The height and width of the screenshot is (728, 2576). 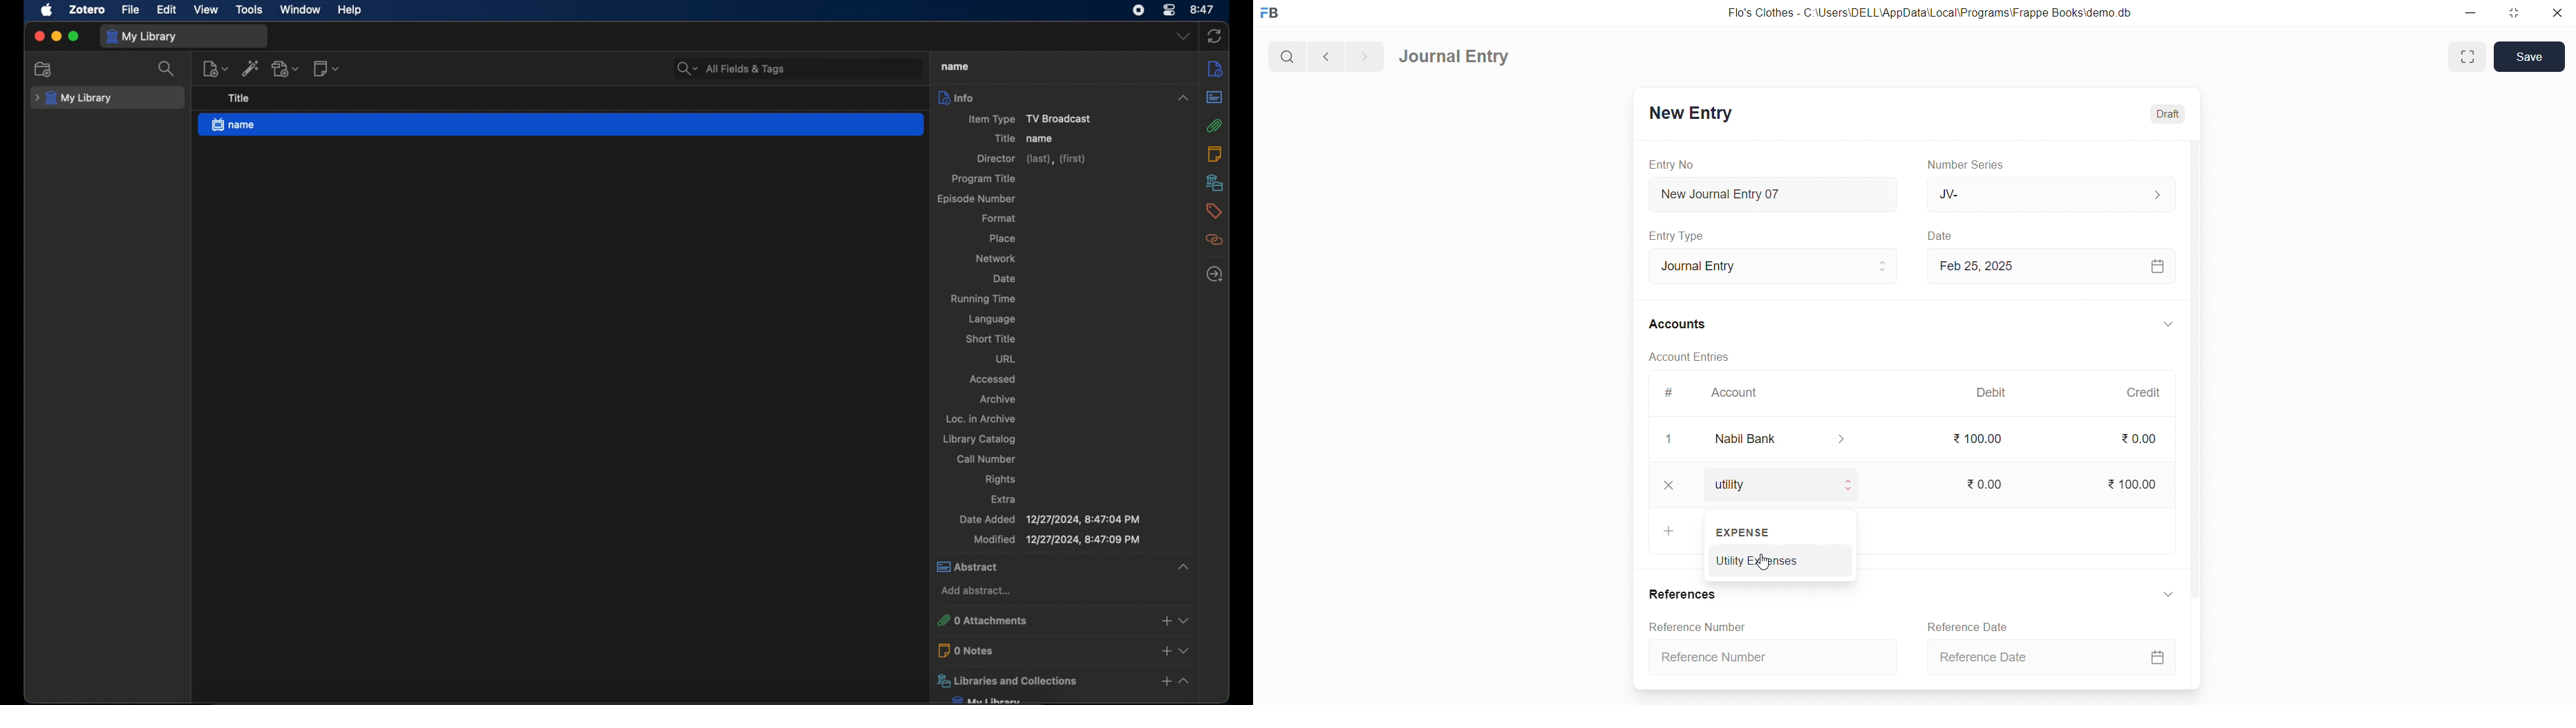 What do you see at coordinates (2194, 413) in the screenshot?
I see `vertical scroll bar` at bounding box center [2194, 413].